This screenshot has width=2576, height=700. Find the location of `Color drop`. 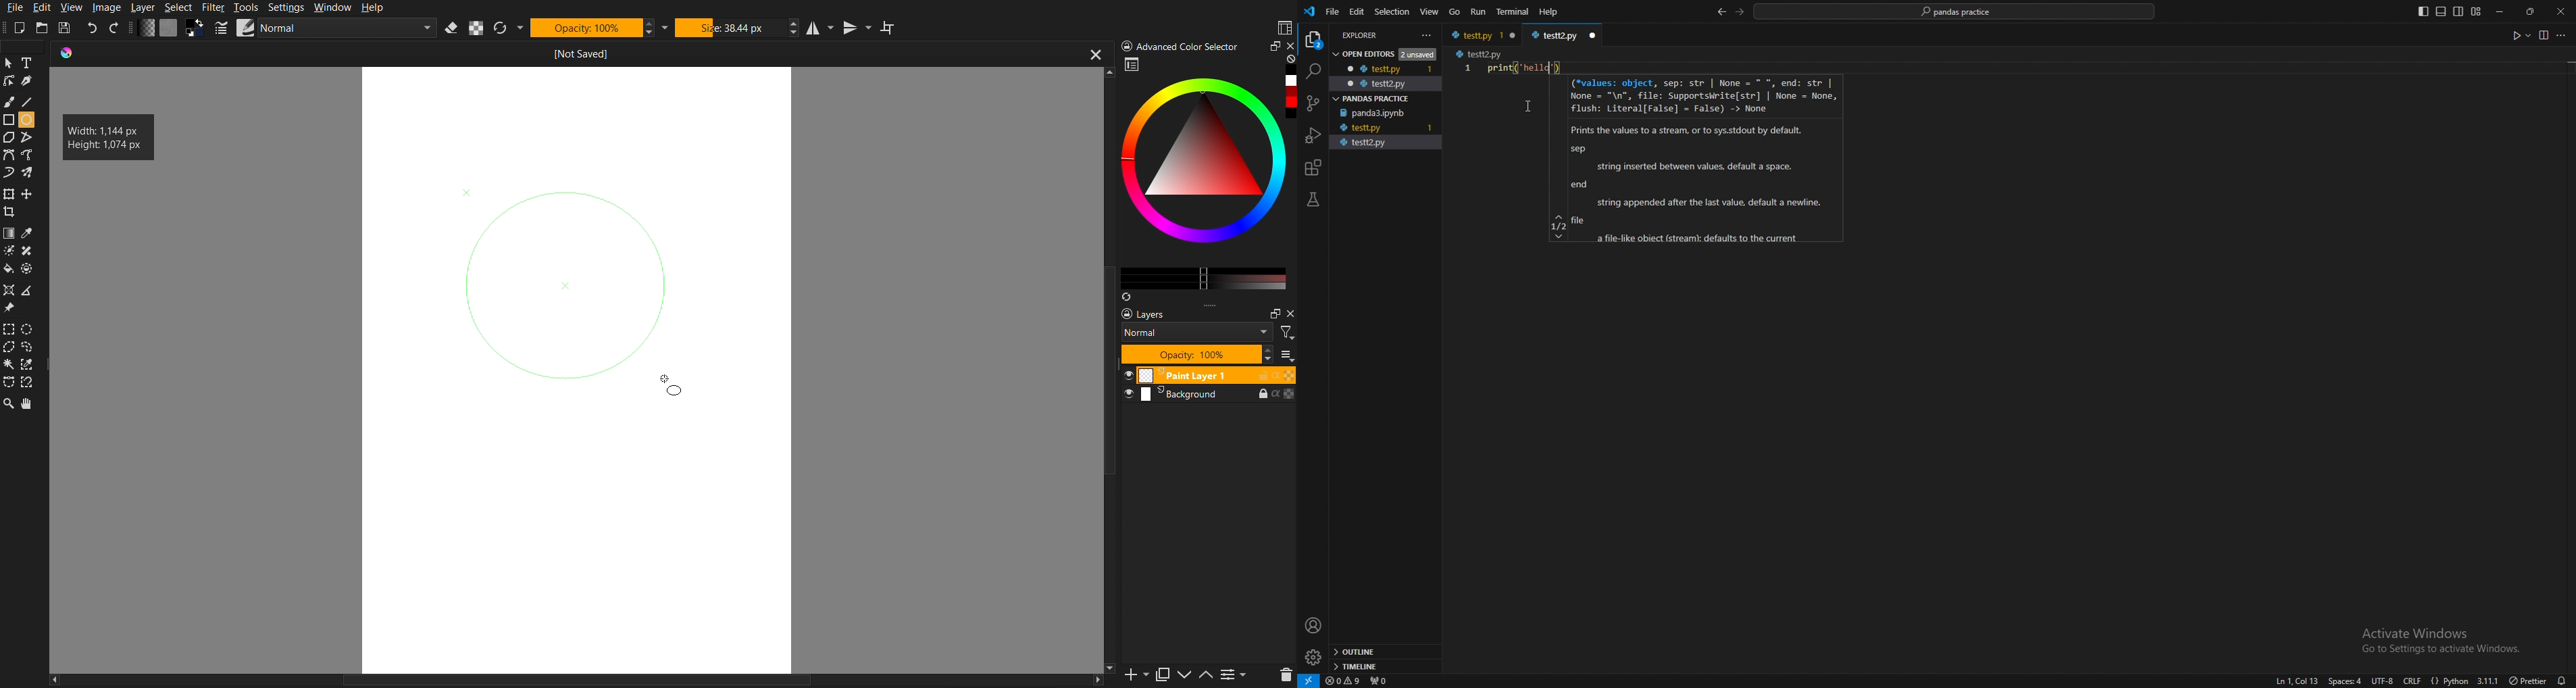

Color drop is located at coordinates (29, 234).